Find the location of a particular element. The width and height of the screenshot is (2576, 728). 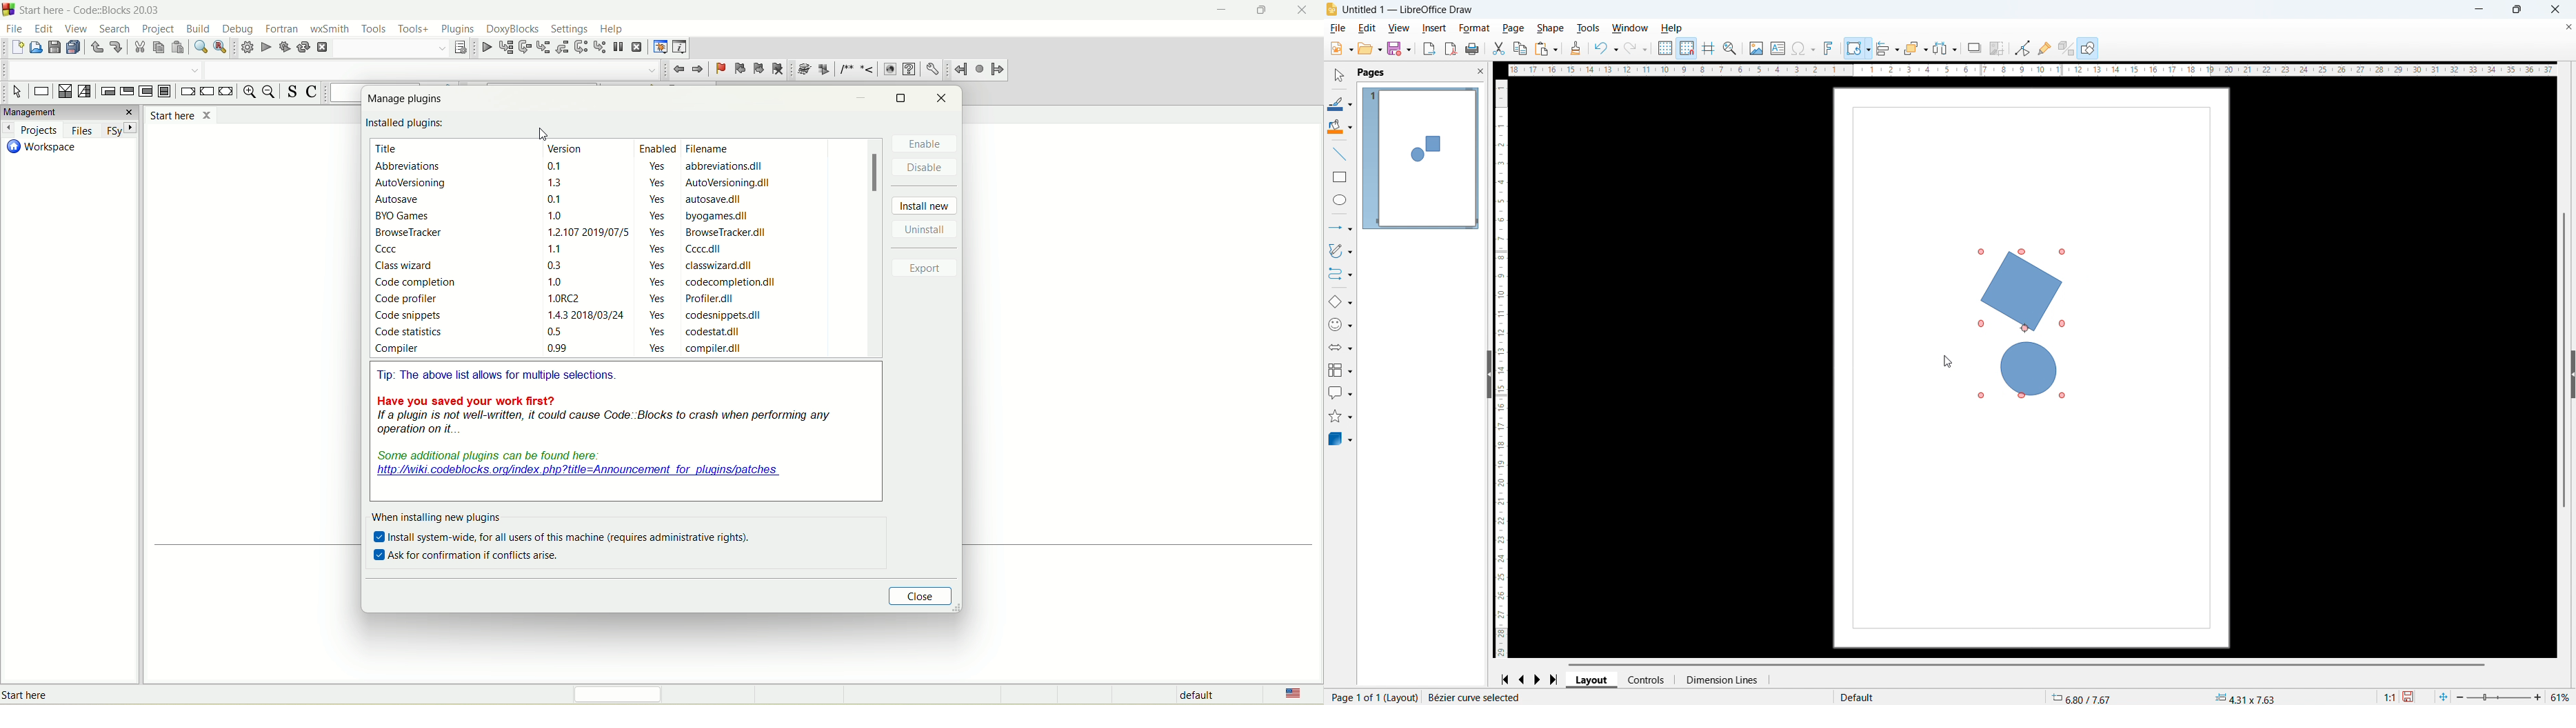

open  is located at coordinates (1370, 49).